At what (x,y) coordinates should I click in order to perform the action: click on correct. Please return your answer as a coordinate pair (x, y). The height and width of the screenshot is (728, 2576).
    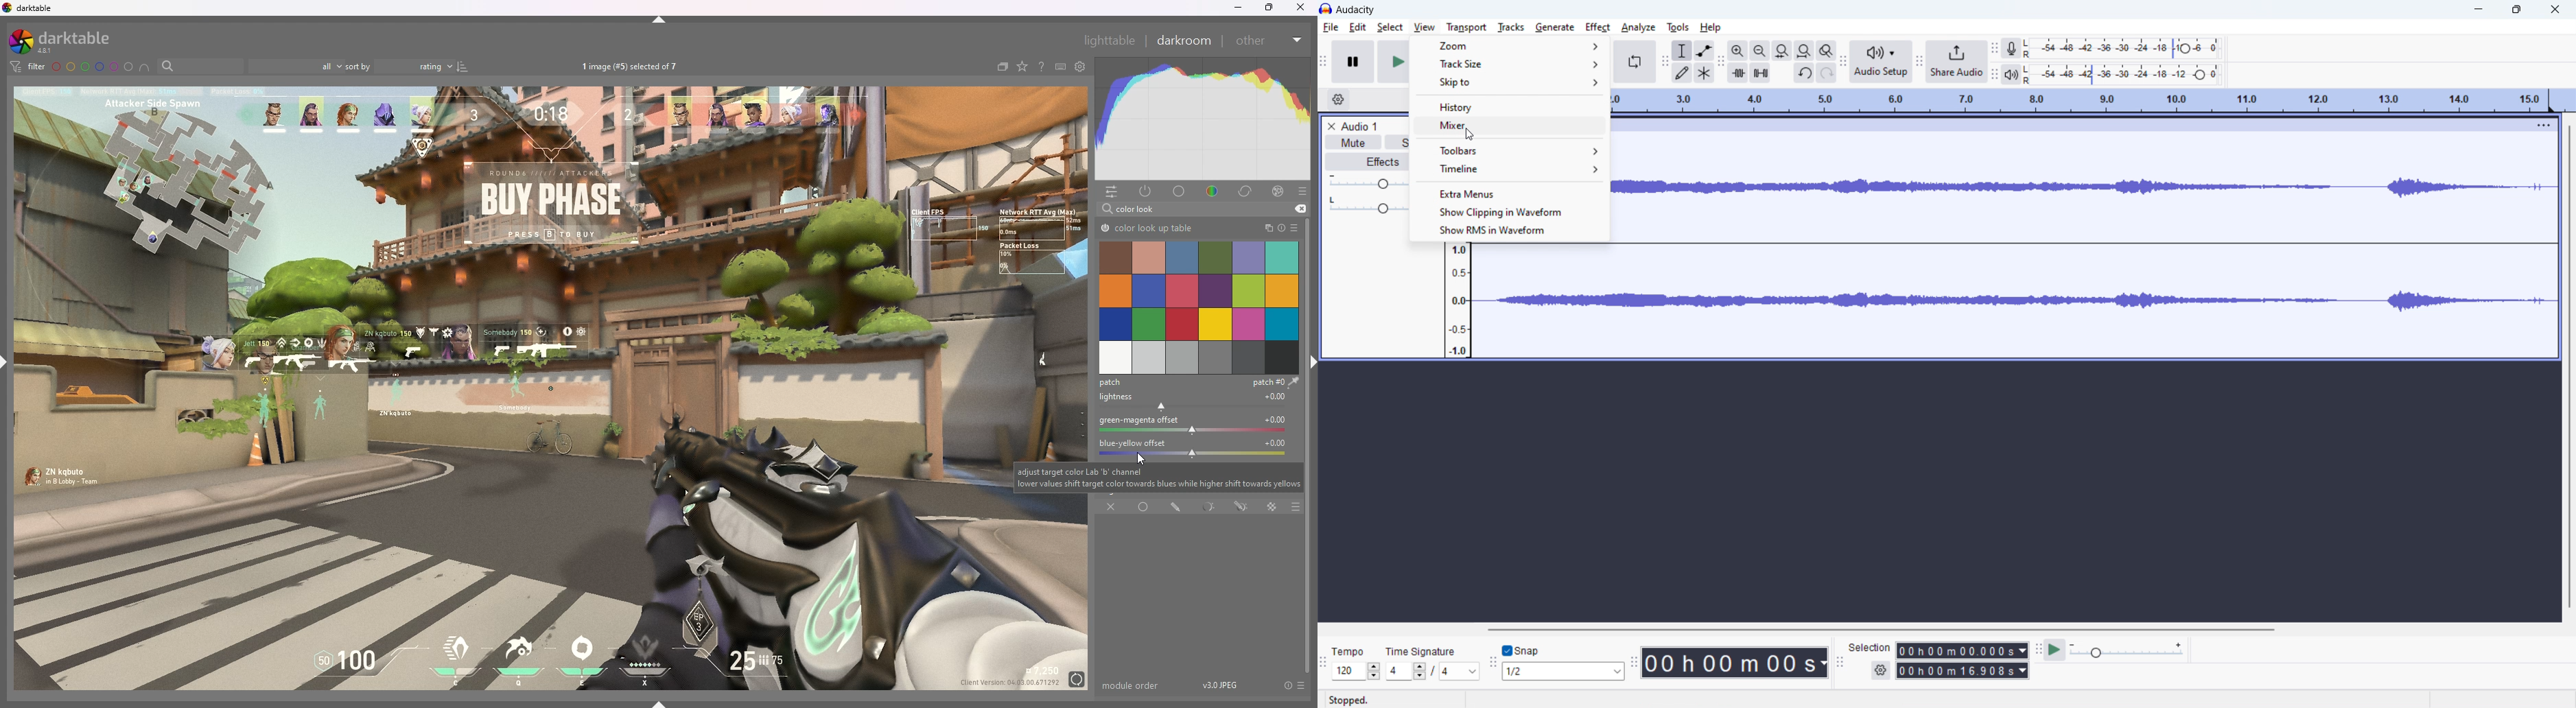
    Looking at the image, I should click on (1247, 191).